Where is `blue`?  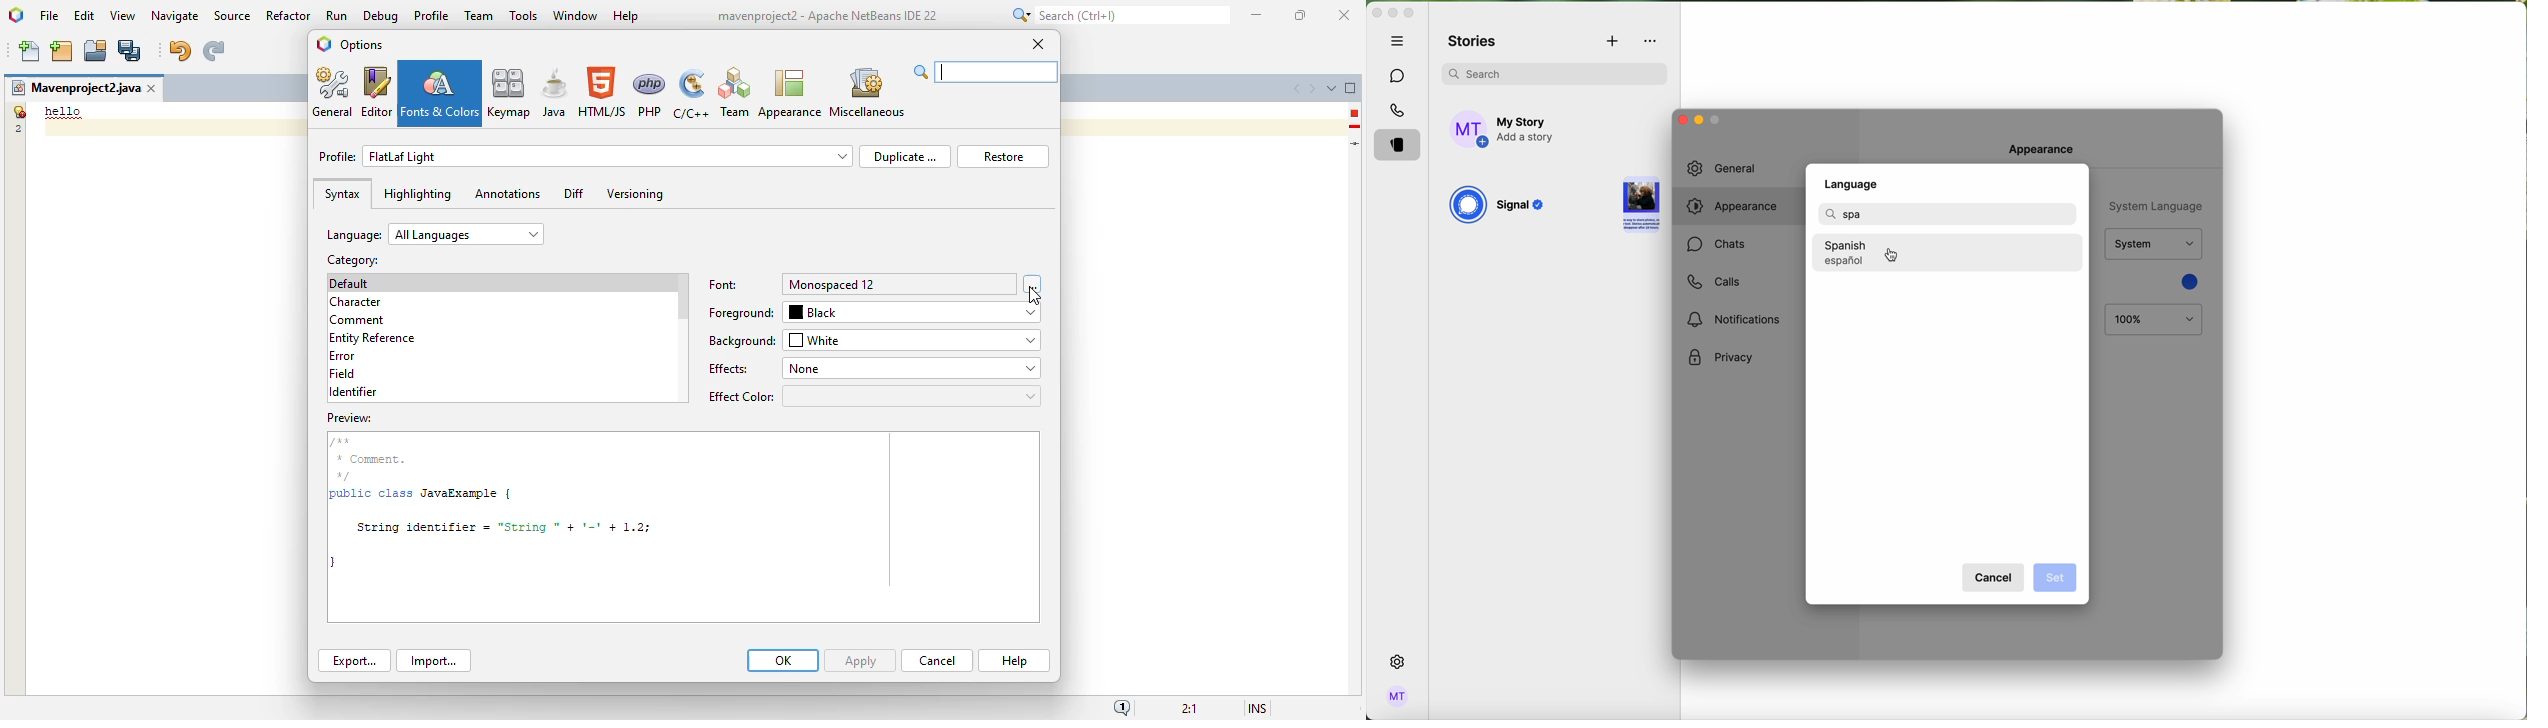 blue is located at coordinates (2188, 281).